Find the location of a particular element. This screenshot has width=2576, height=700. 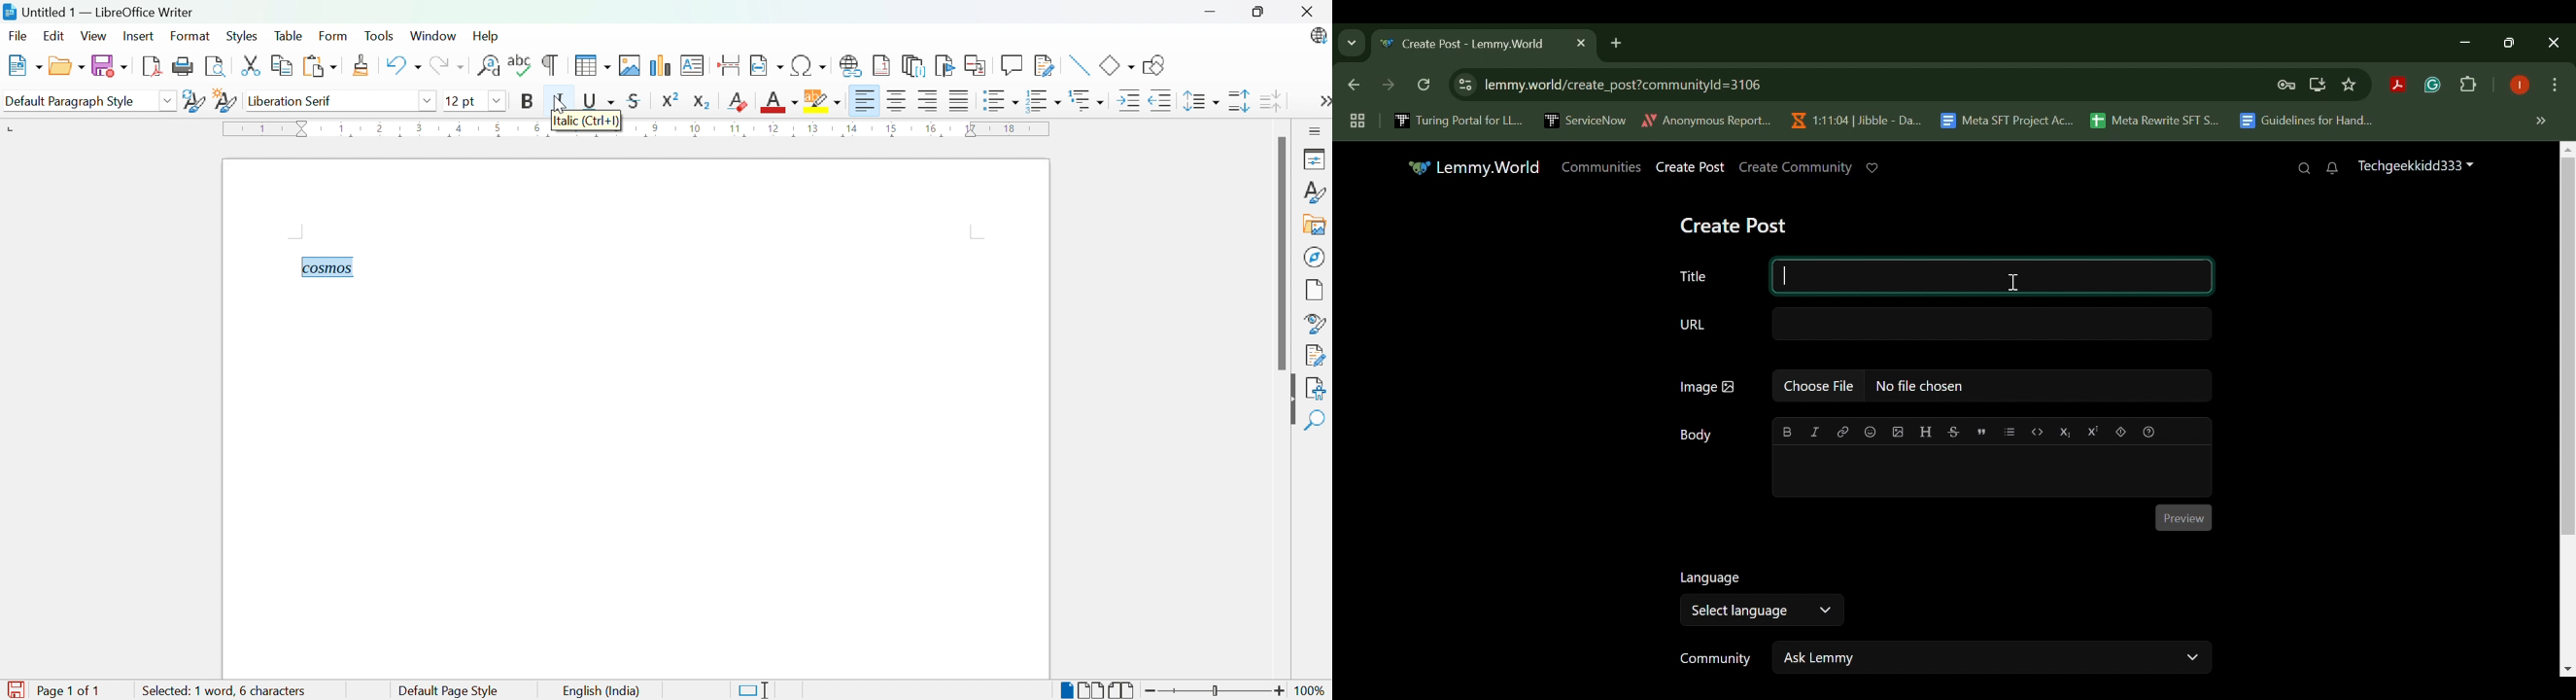

Single-page view is located at coordinates (1065, 692).